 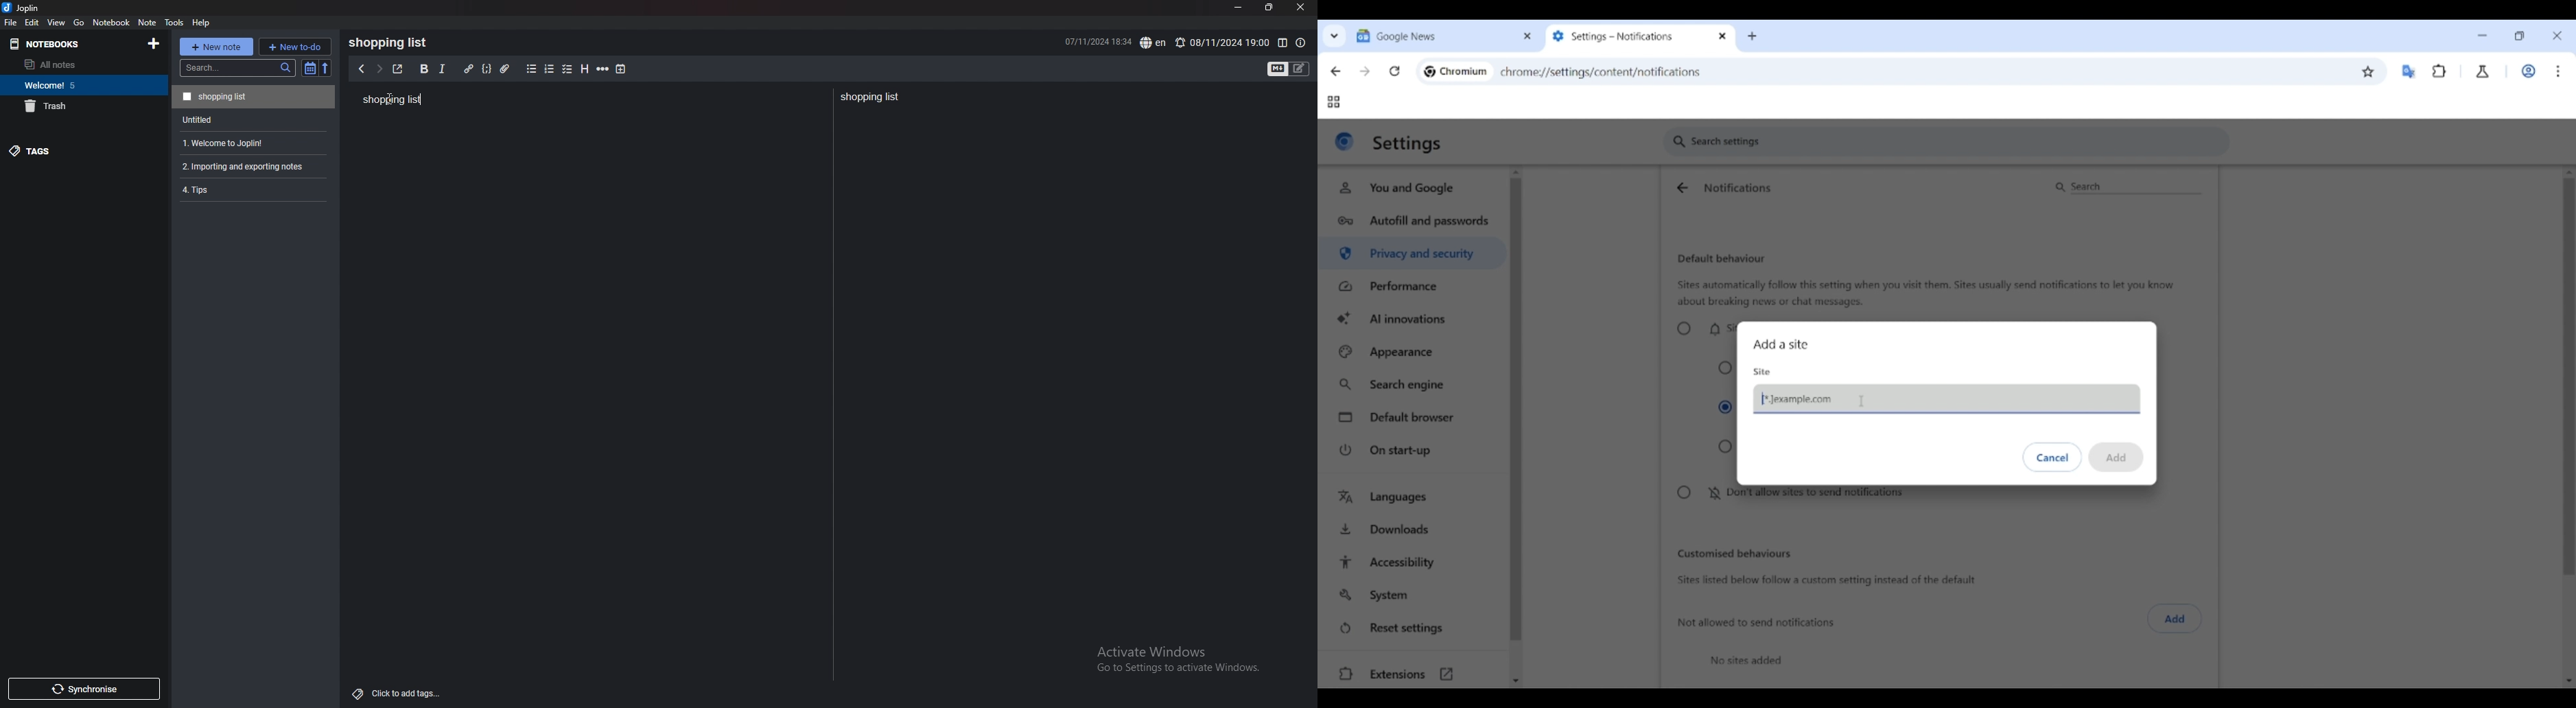 I want to click on 07/11/2024 1833, so click(x=1097, y=41).